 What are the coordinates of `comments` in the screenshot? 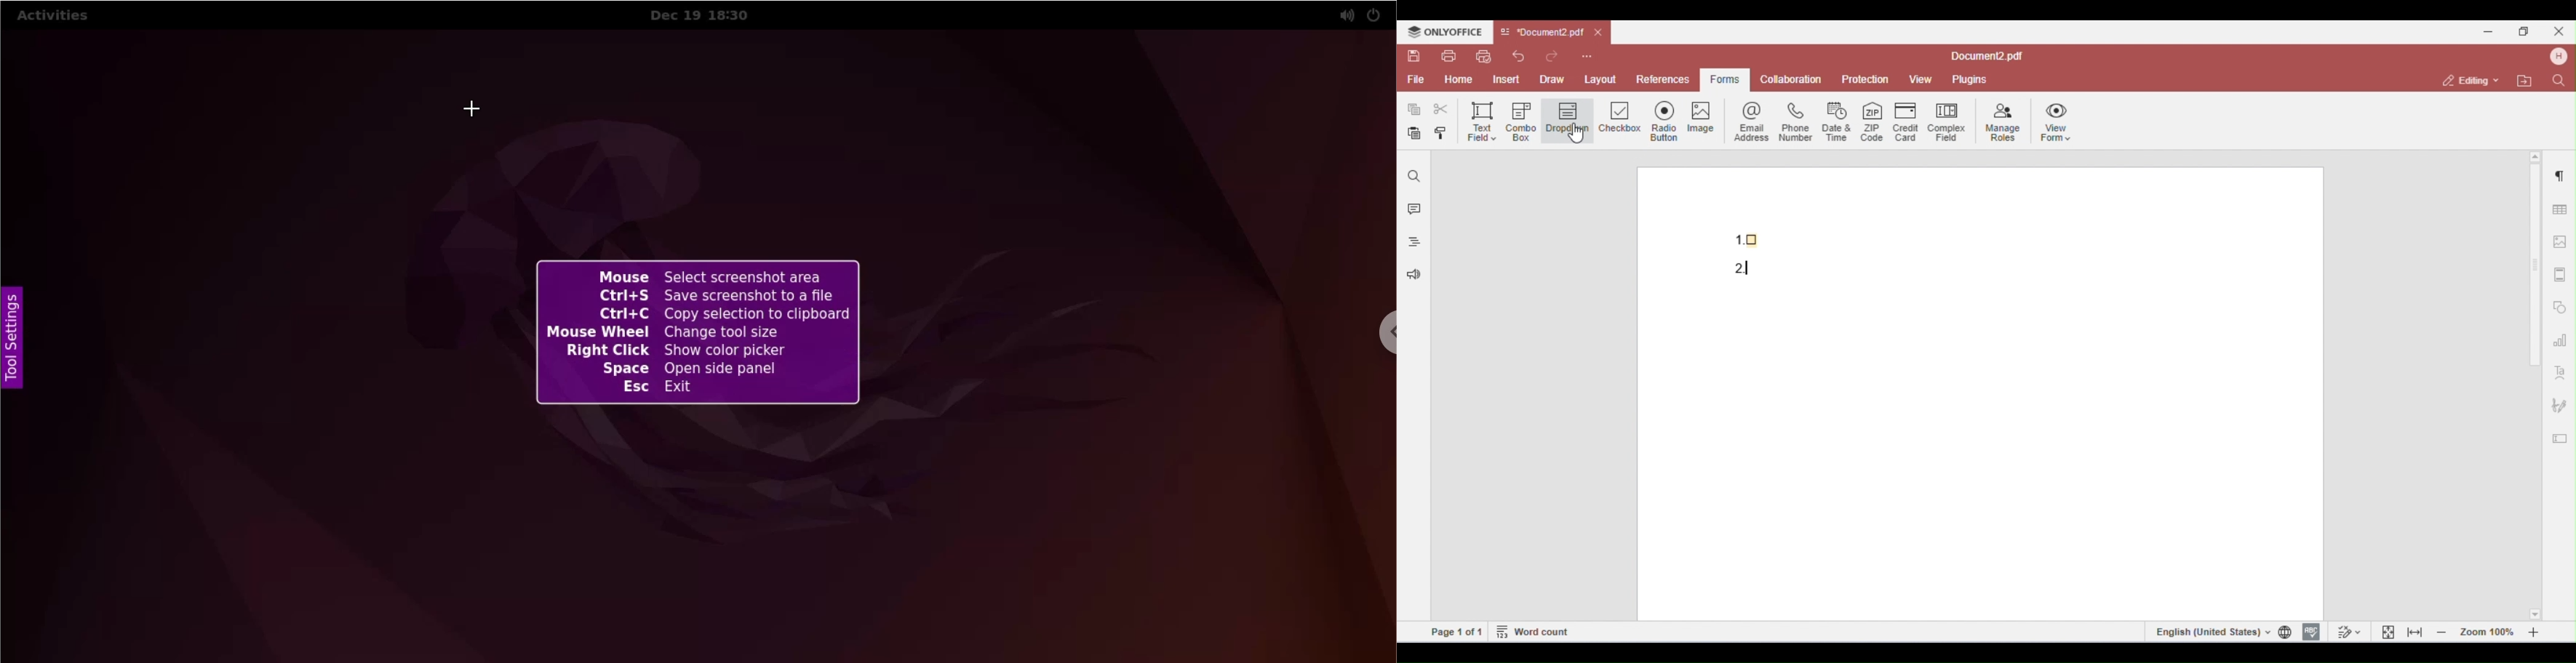 It's located at (1412, 211).